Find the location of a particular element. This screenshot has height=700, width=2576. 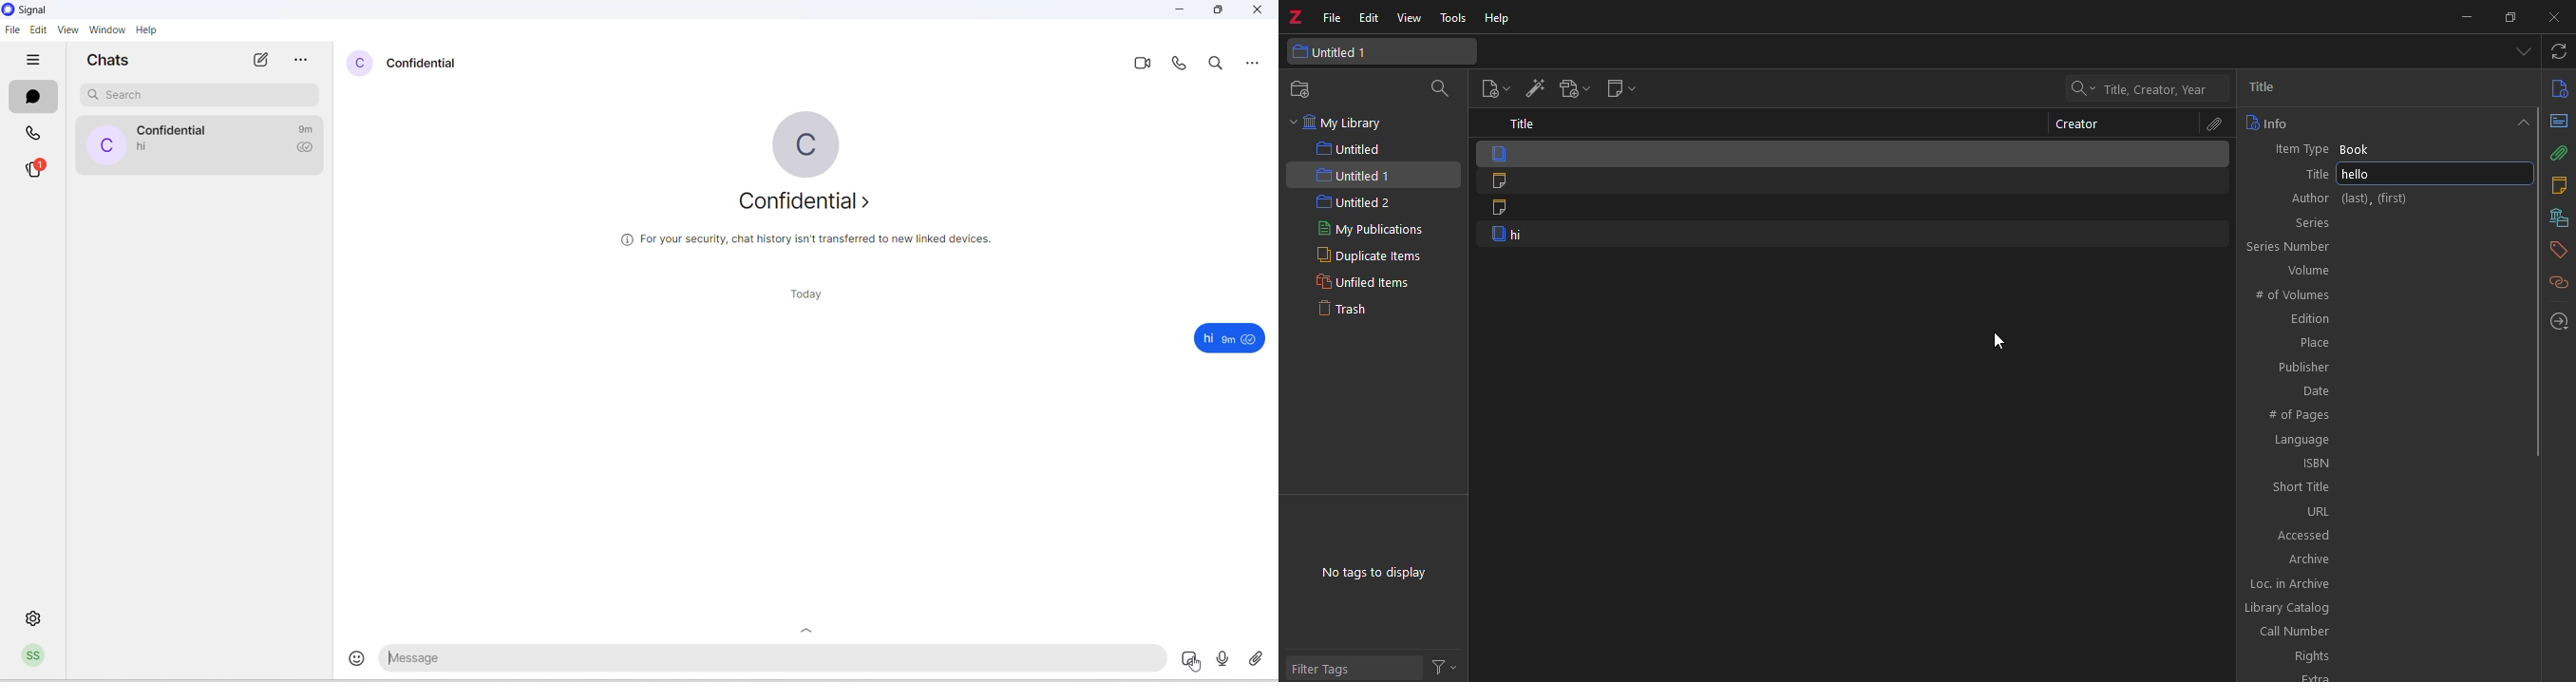

ISBN is located at coordinates (2387, 462).